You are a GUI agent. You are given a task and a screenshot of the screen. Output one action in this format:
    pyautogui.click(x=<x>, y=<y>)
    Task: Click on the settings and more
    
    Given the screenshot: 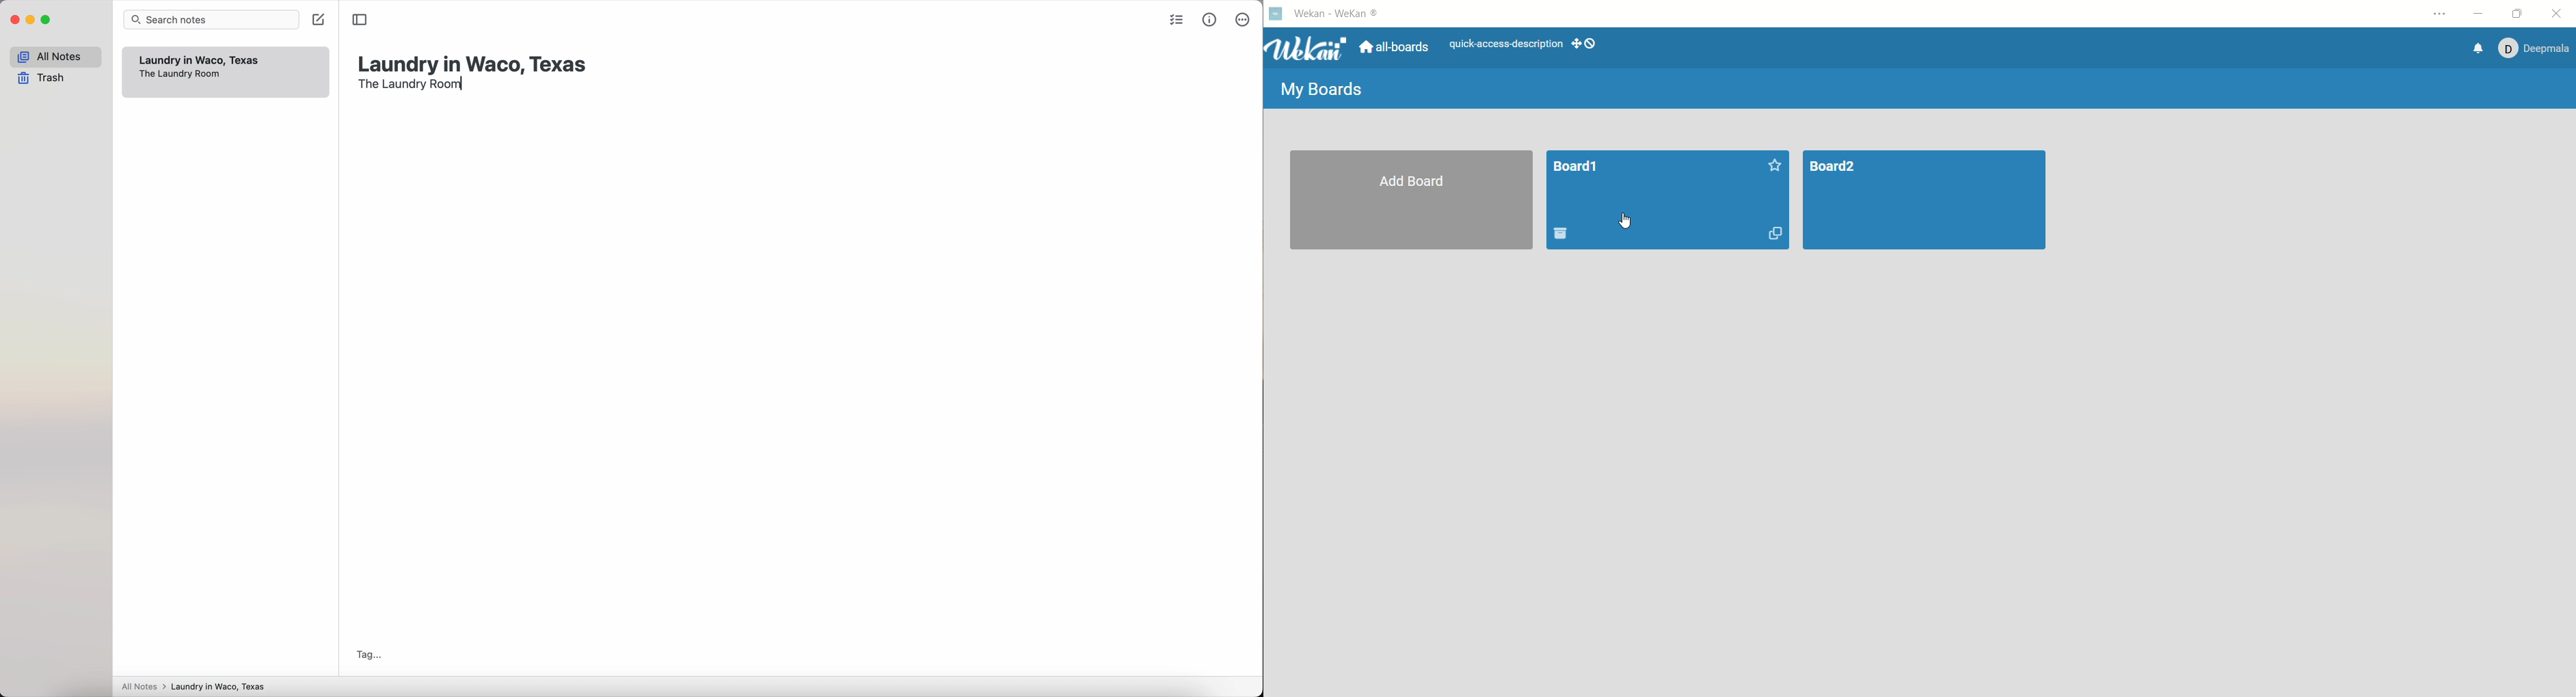 What is the action you would take?
    pyautogui.click(x=2439, y=16)
    